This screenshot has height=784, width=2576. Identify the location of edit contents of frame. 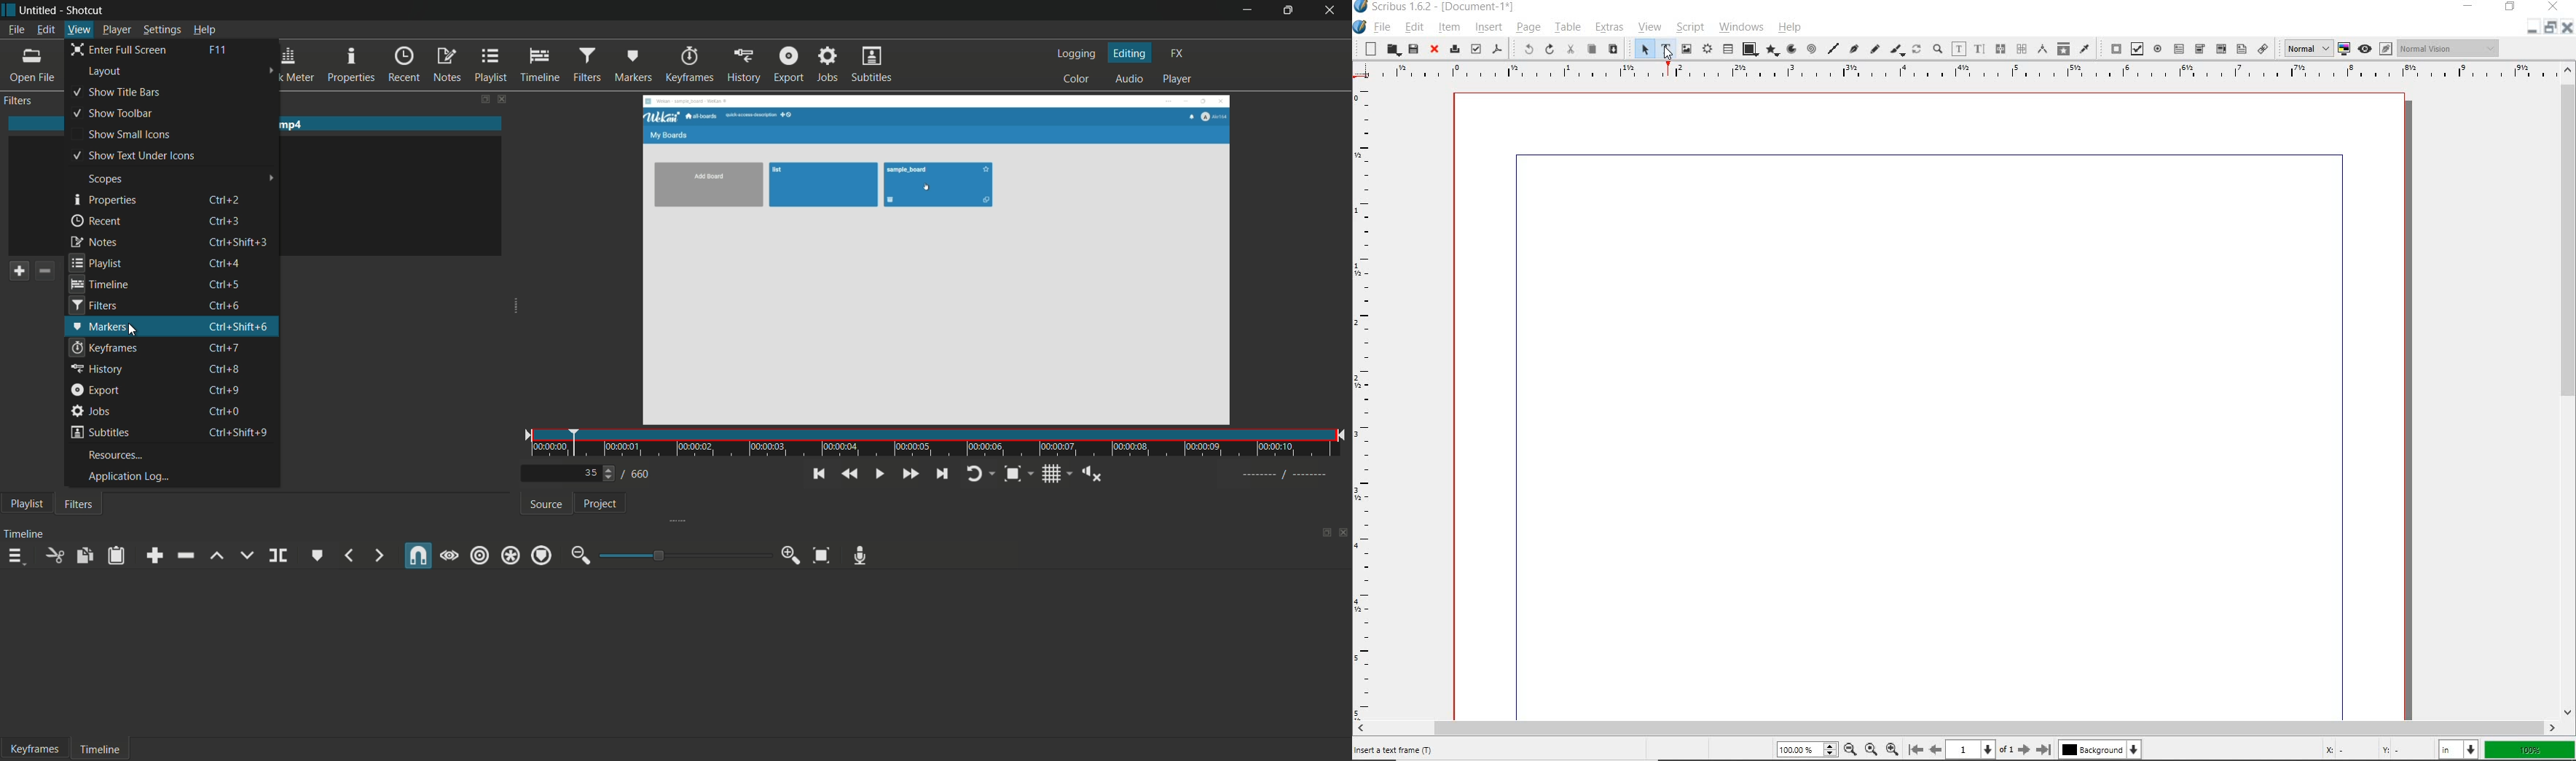
(1958, 50).